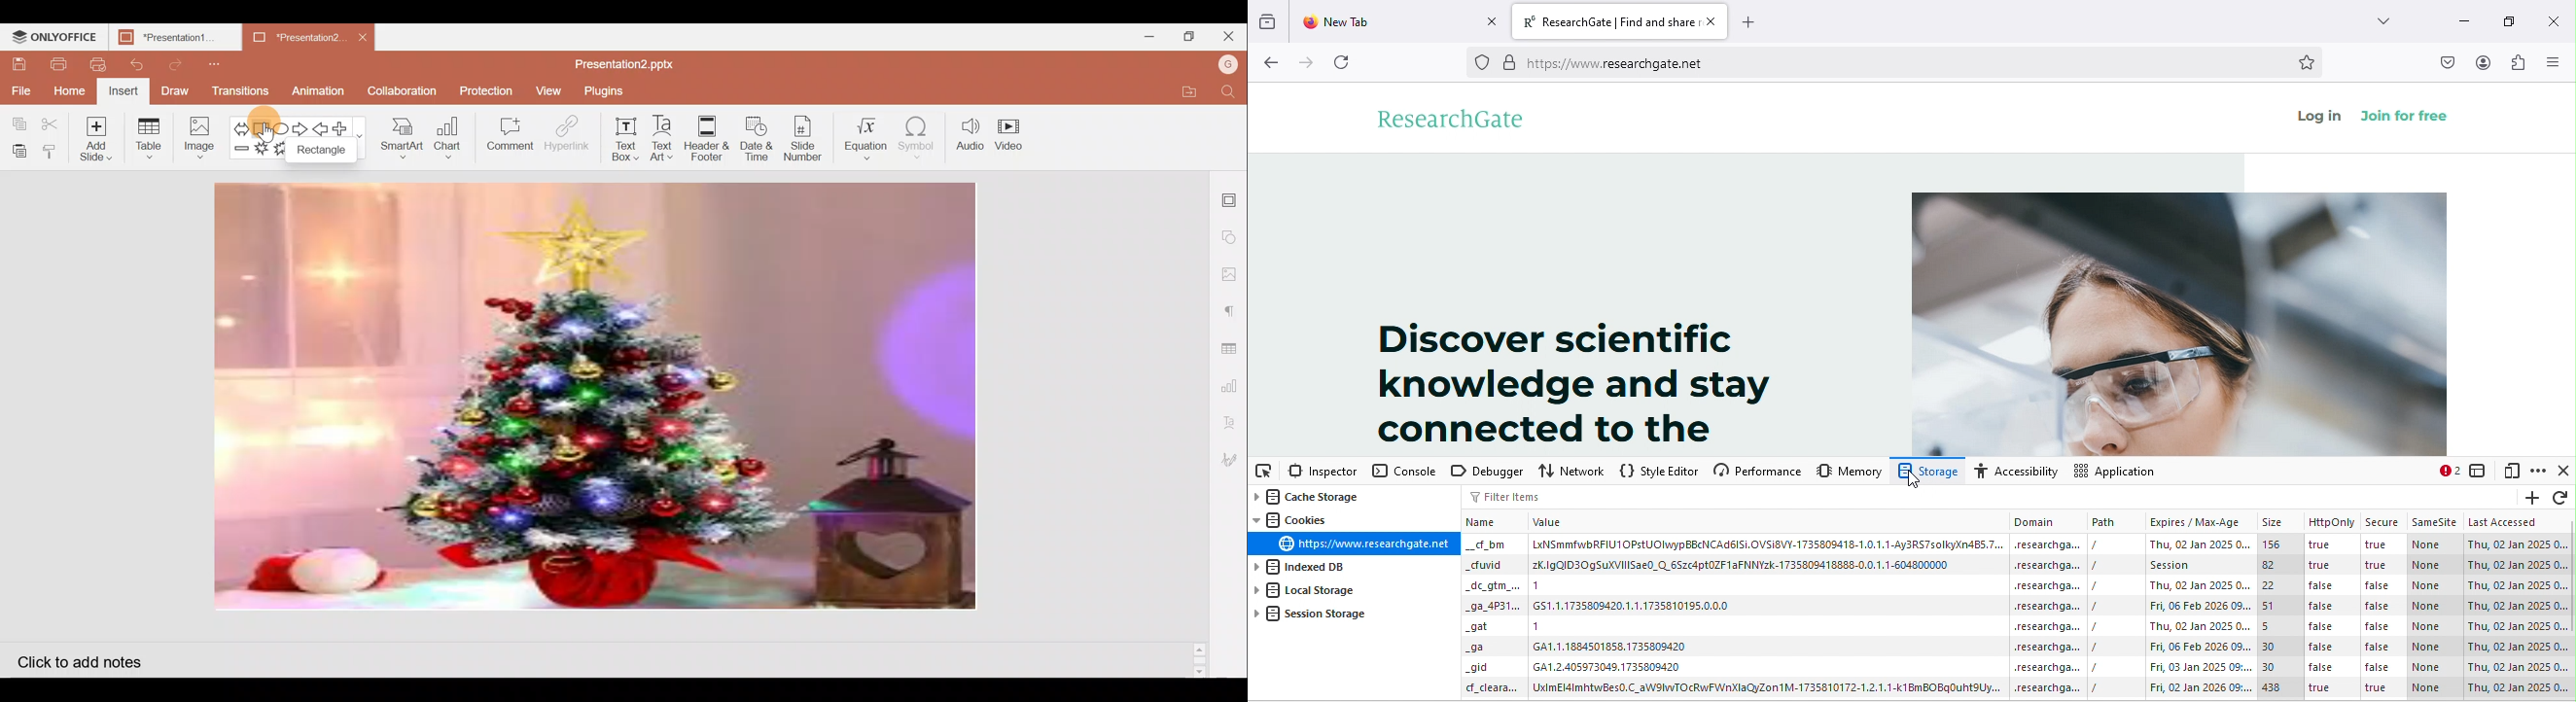 The height and width of the screenshot is (728, 2576). I want to click on value, so click(1767, 689).